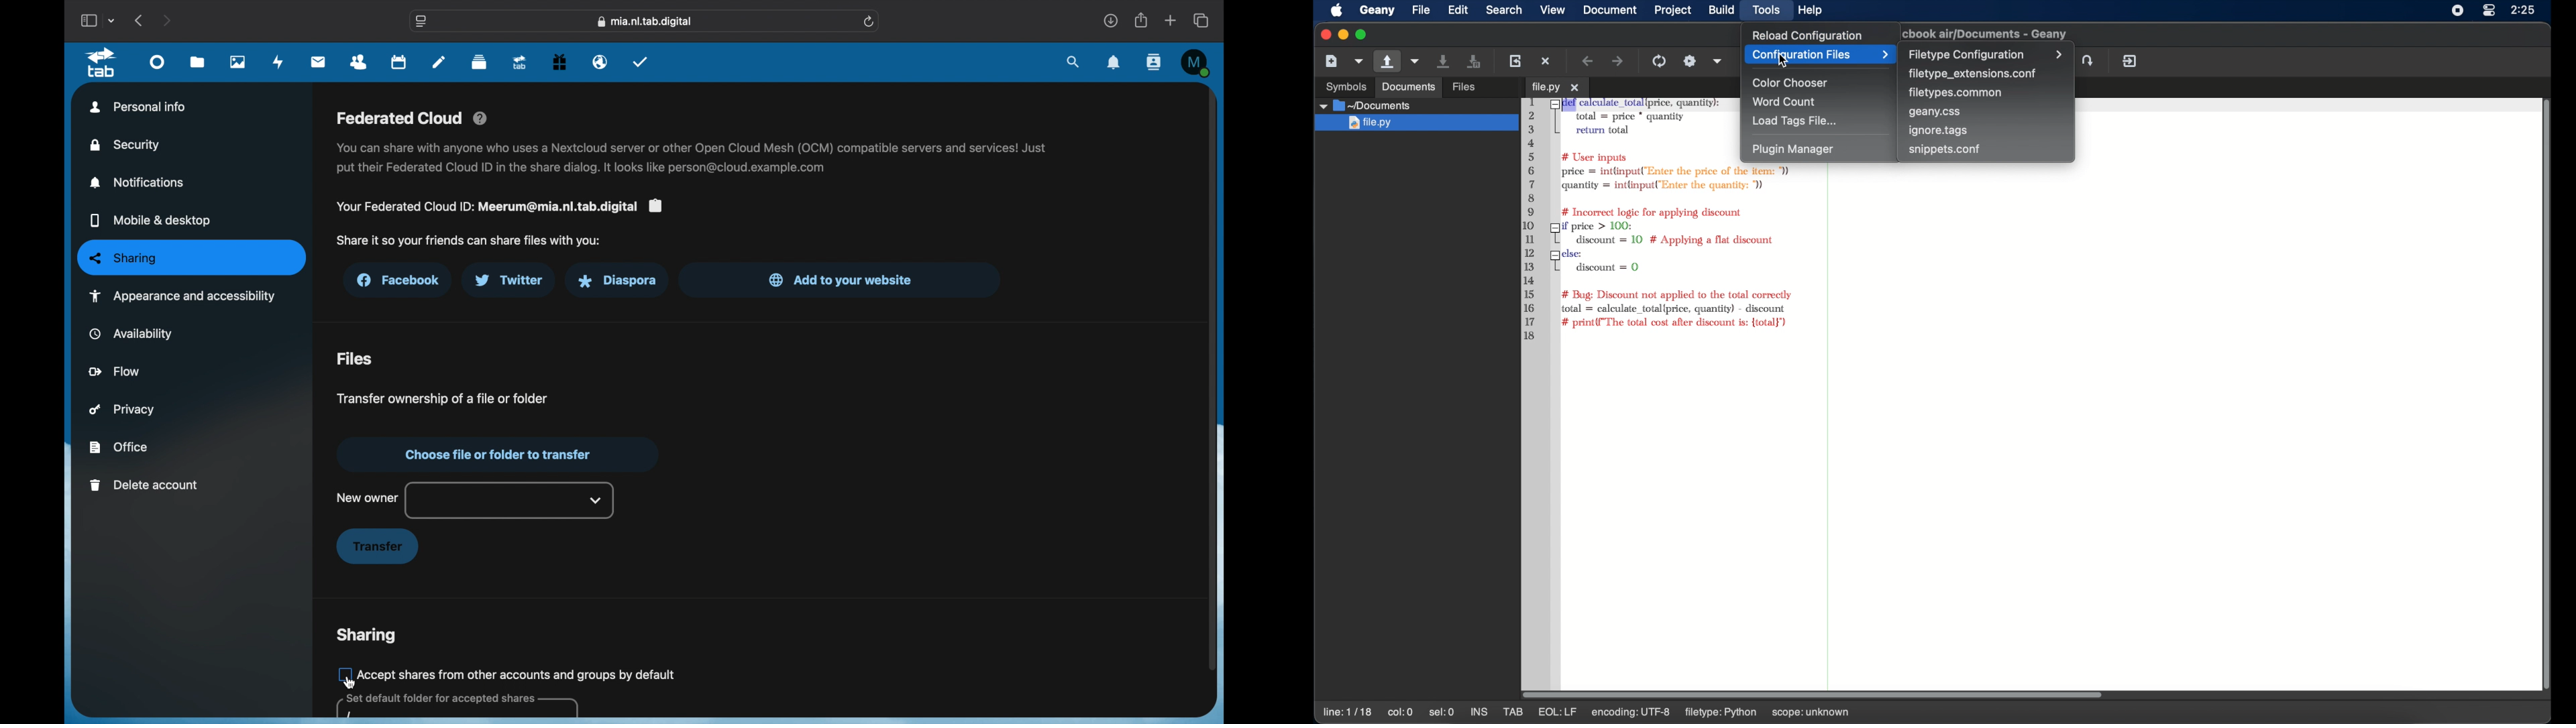 This screenshot has width=2576, height=728. What do you see at coordinates (2090, 60) in the screenshot?
I see `jump the entered line number` at bounding box center [2090, 60].